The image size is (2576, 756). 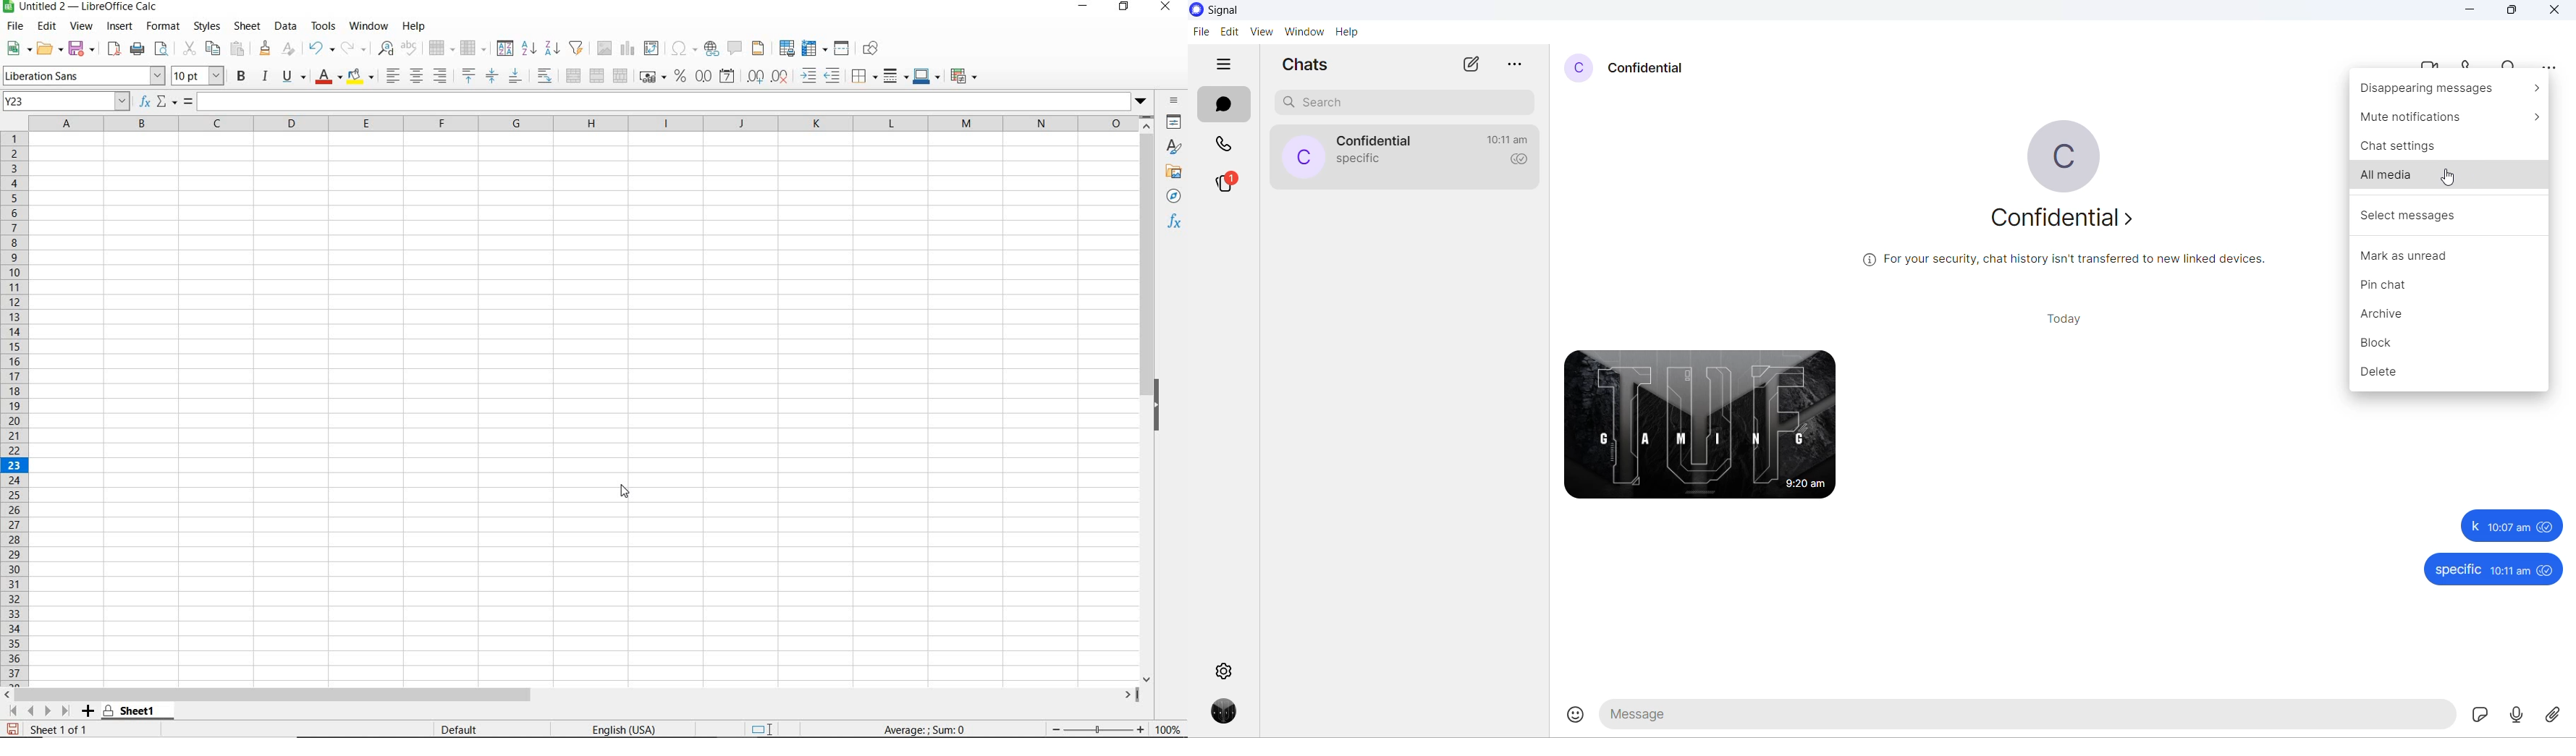 I want to click on Sheet 1 of 1, so click(x=49, y=730).